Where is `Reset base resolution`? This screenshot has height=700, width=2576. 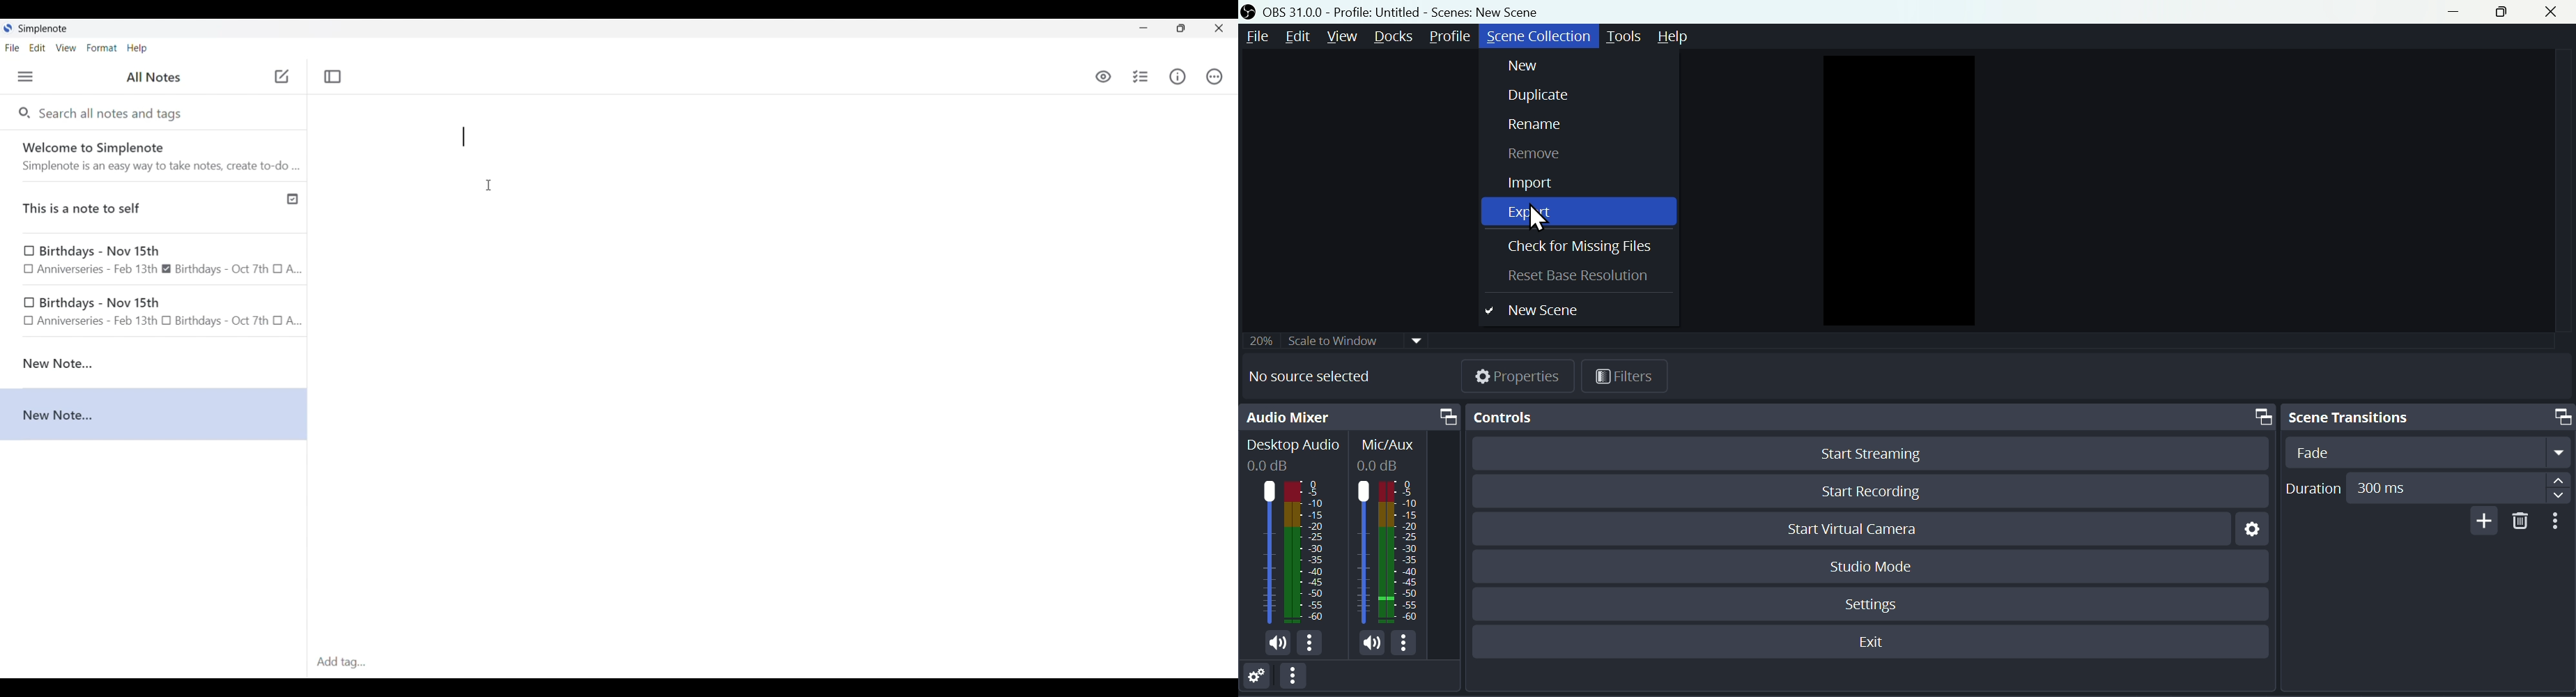
Reset base resolution is located at coordinates (1589, 278).